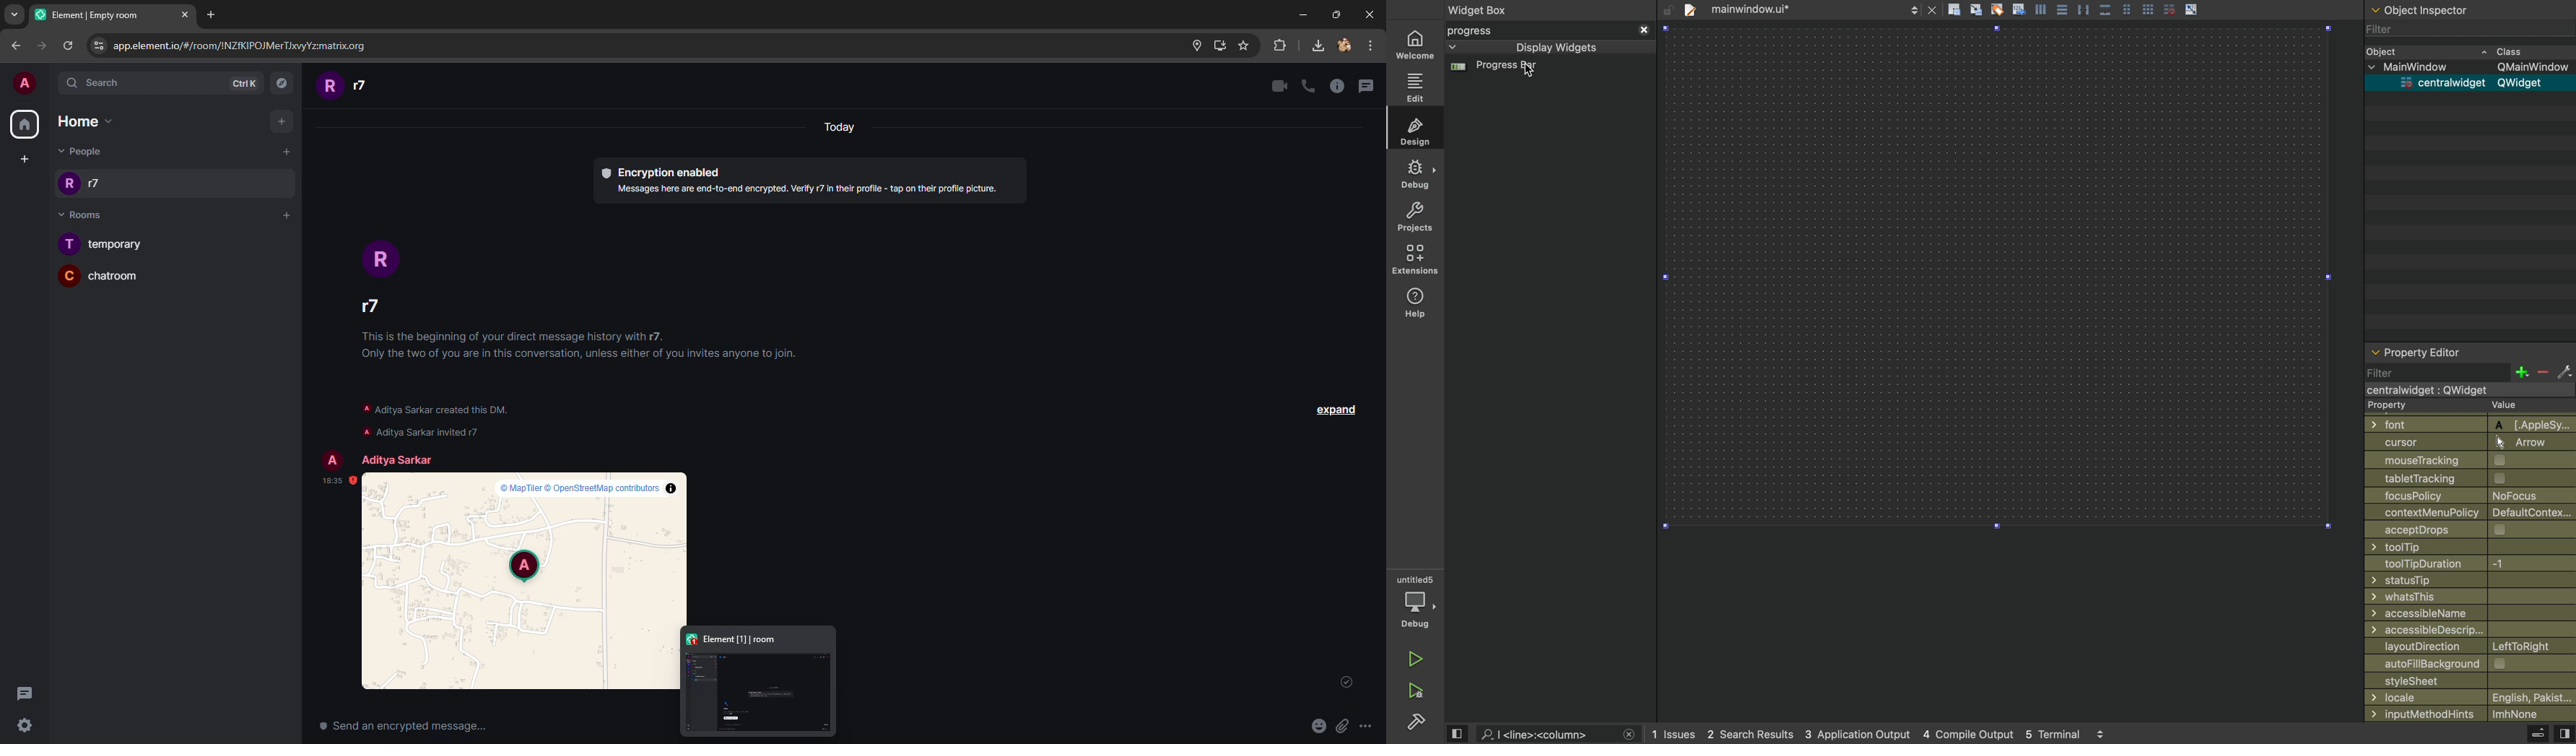 Image resolution: width=2576 pixels, height=756 pixels. Describe the element at coordinates (285, 121) in the screenshot. I see `add` at that location.